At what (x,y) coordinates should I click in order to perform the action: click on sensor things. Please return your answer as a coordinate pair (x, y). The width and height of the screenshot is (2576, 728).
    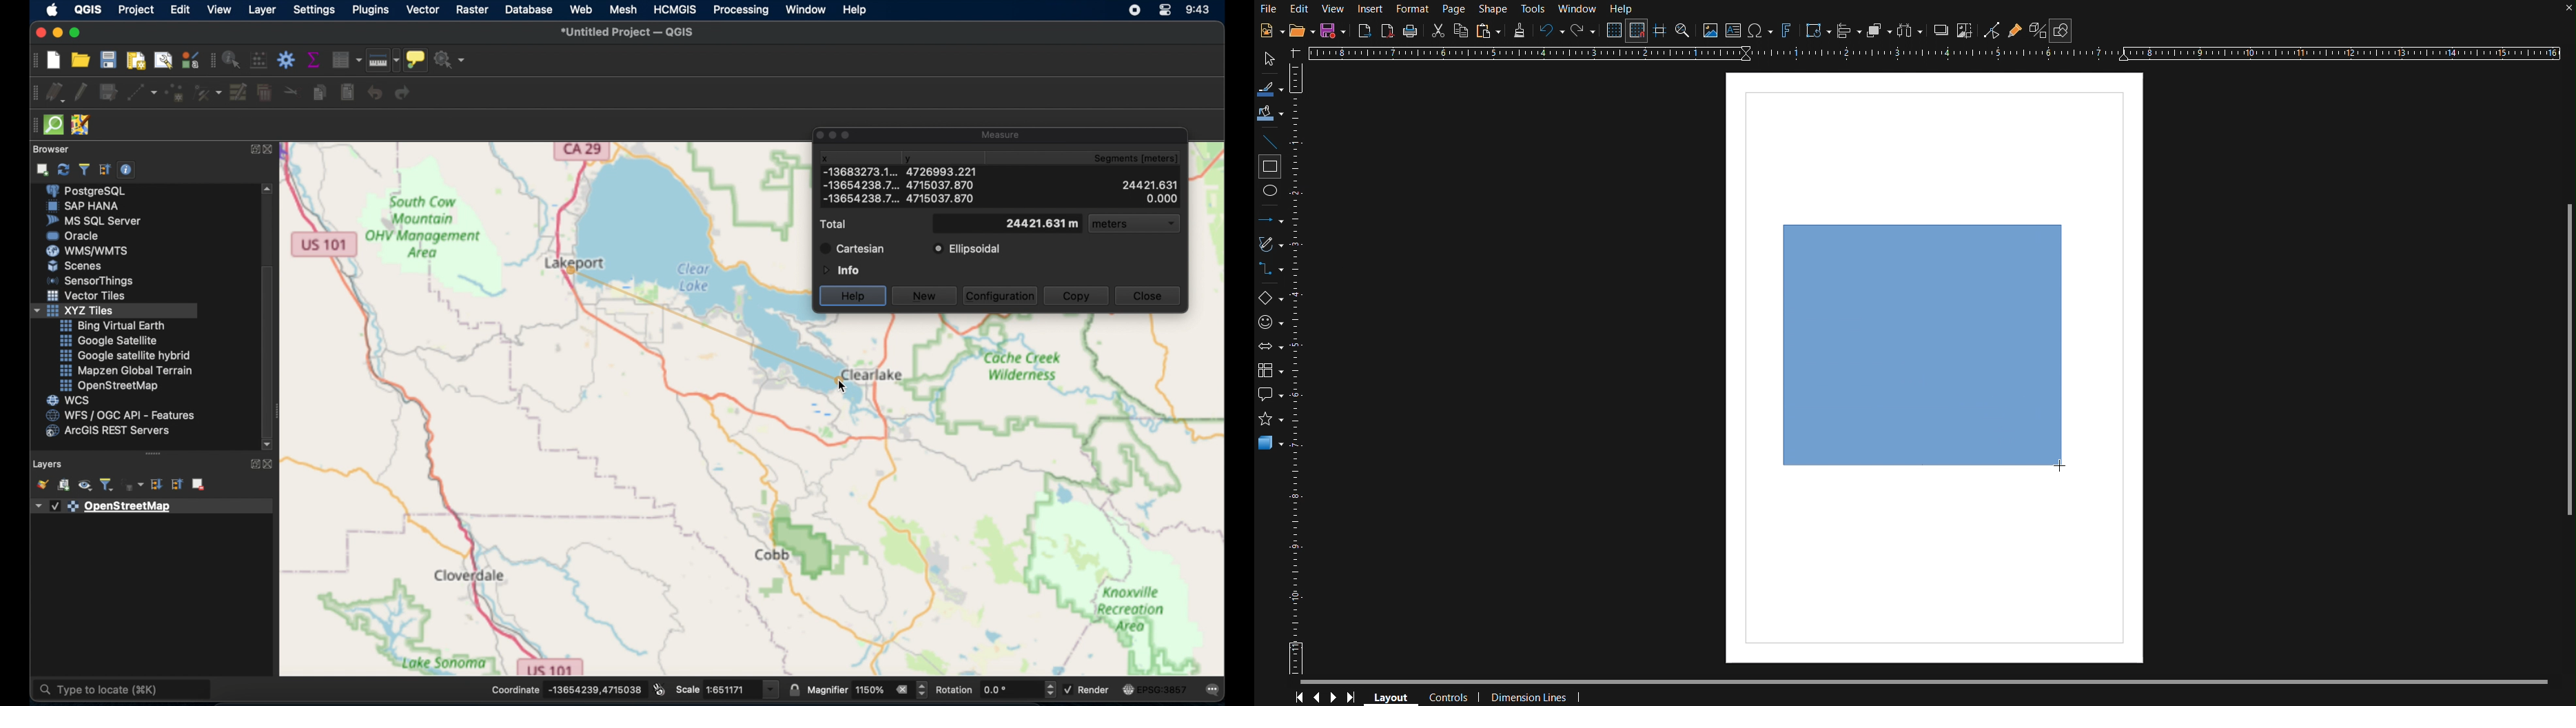
    Looking at the image, I should click on (93, 280).